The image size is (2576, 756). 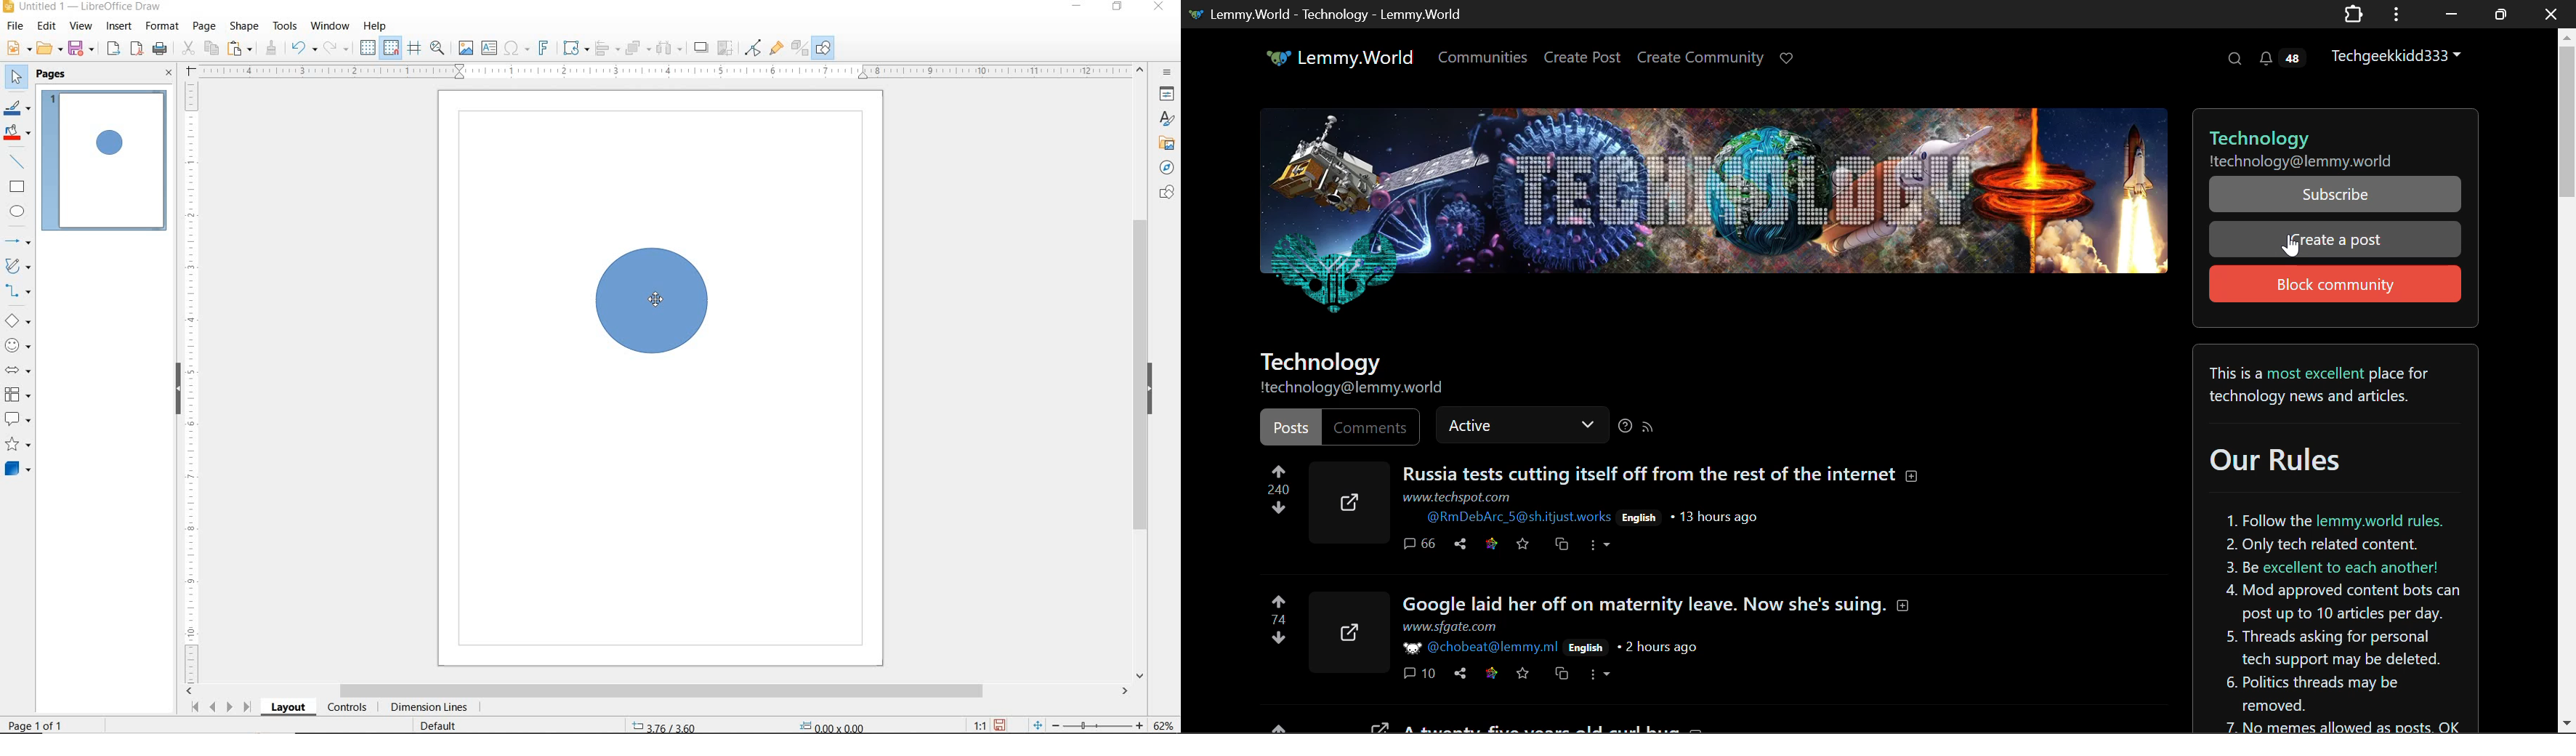 What do you see at coordinates (777, 50) in the screenshot?
I see `SHOW GLUPEOINT FUNCTIONS` at bounding box center [777, 50].